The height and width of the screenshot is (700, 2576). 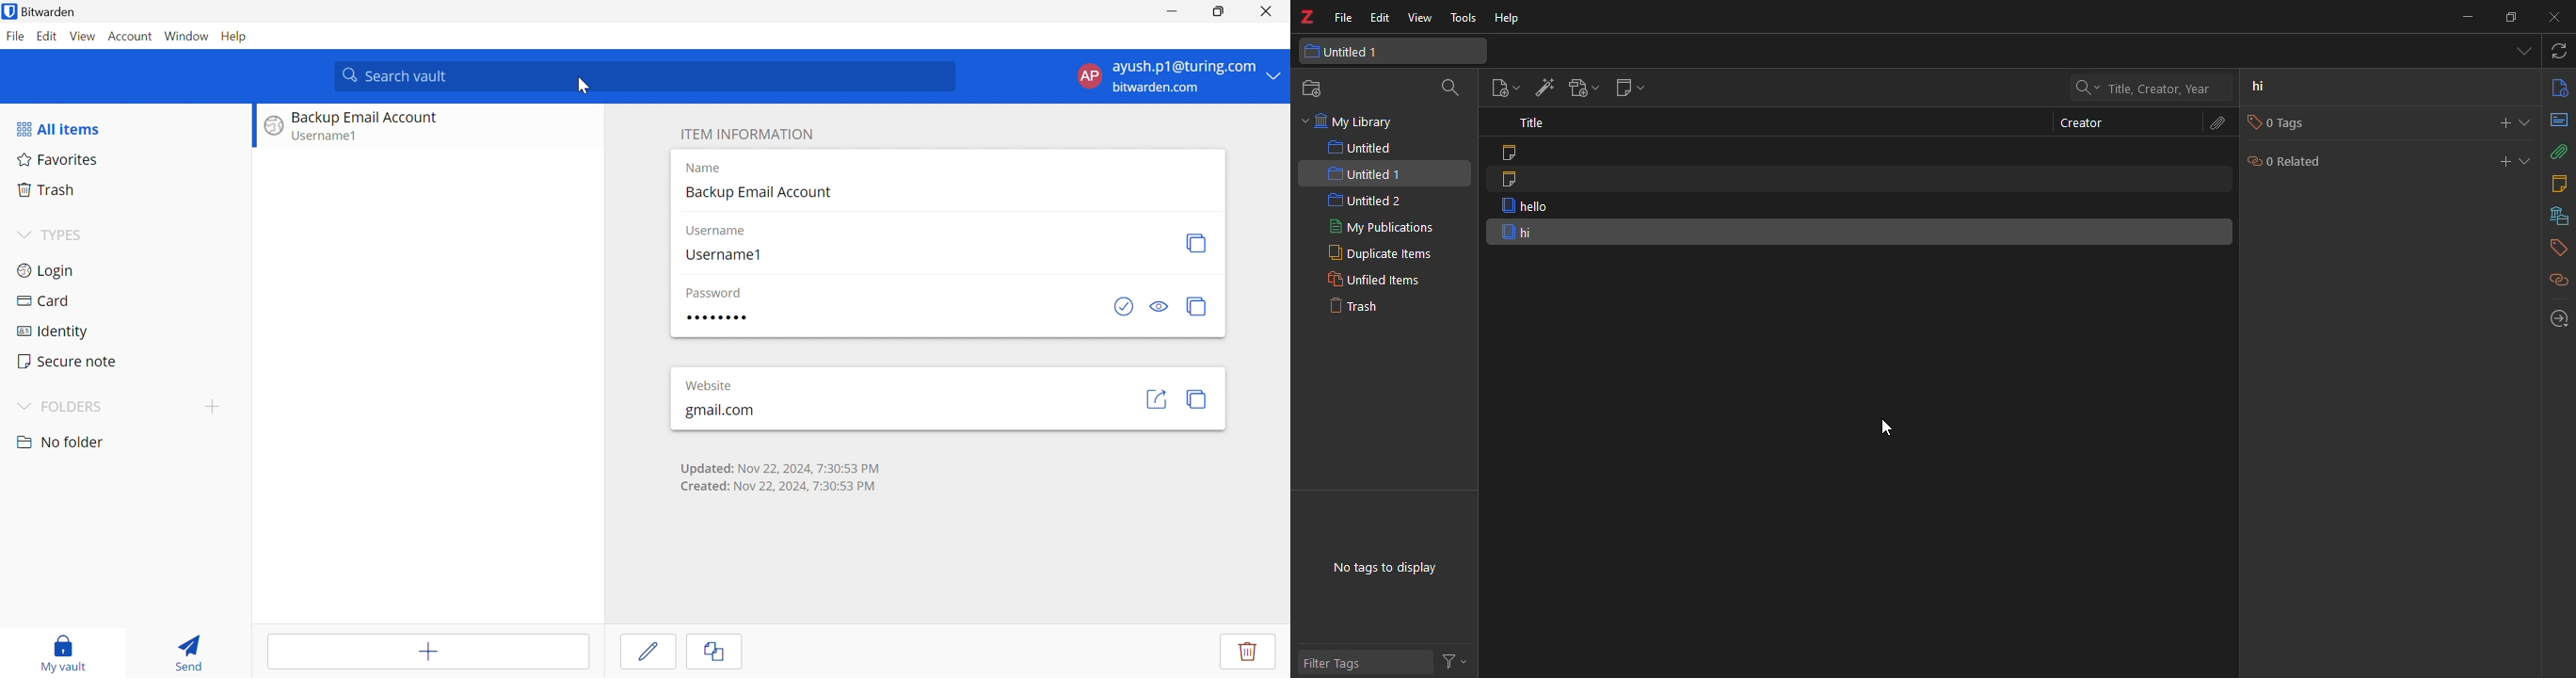 I want to click on FOLDERS, so click(x=61, y=406).